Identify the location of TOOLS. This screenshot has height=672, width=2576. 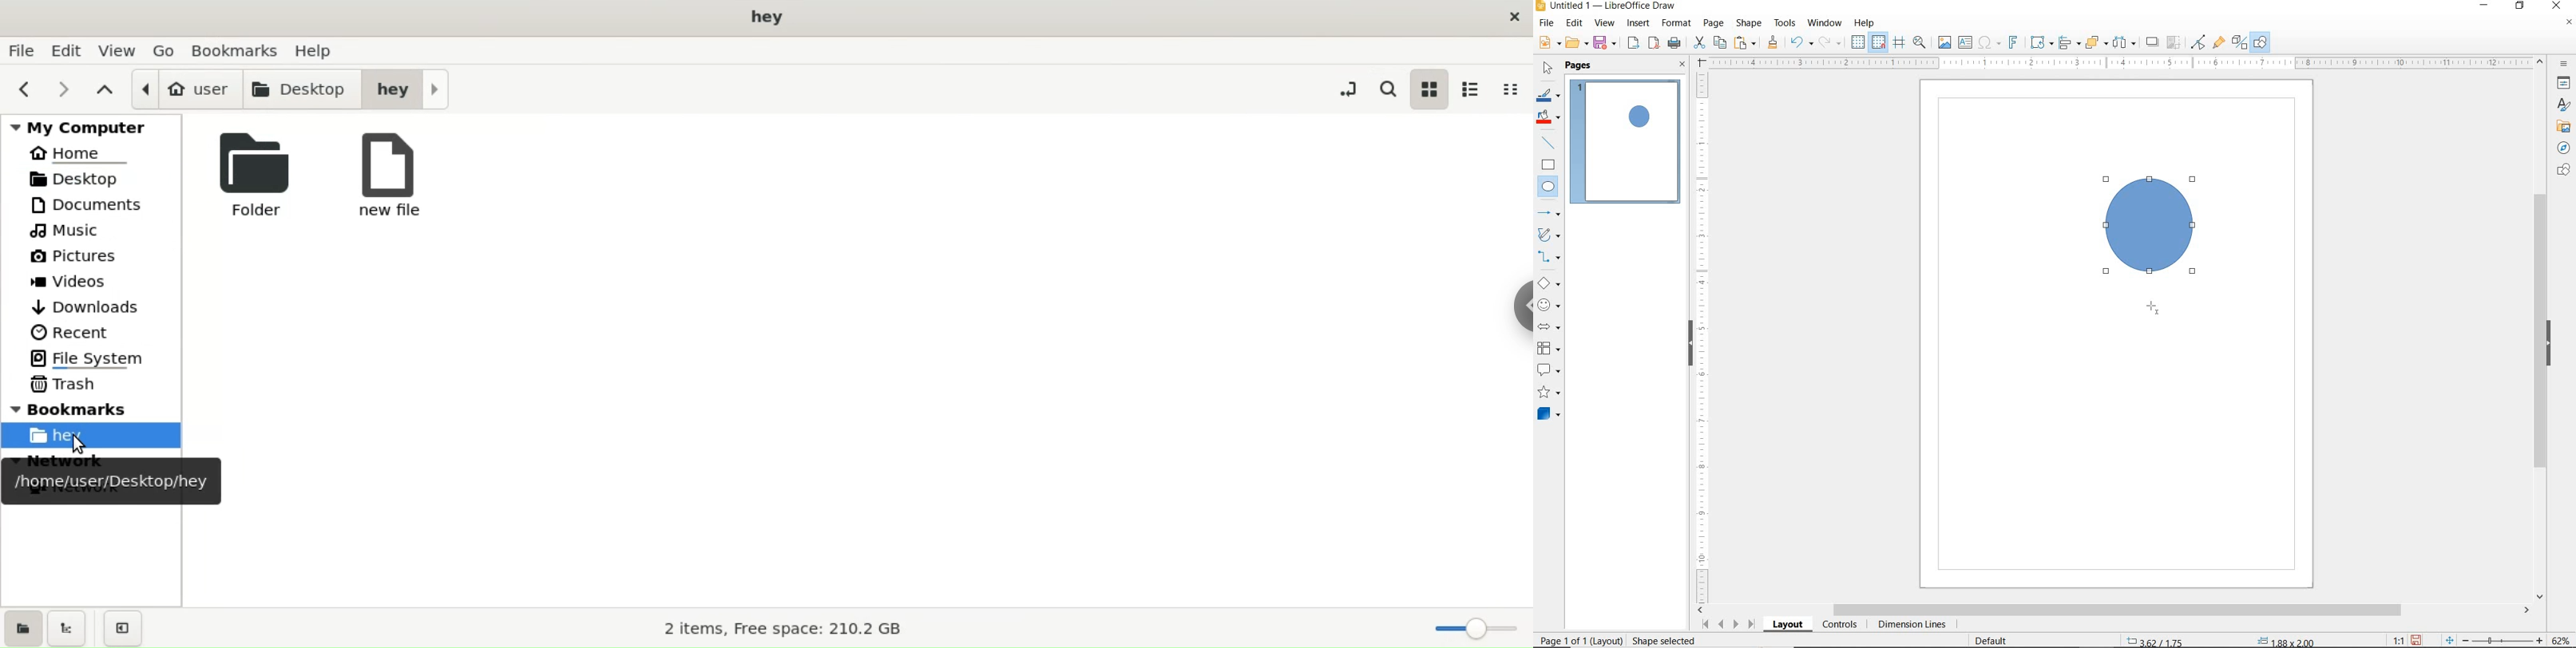
(1785, 22).